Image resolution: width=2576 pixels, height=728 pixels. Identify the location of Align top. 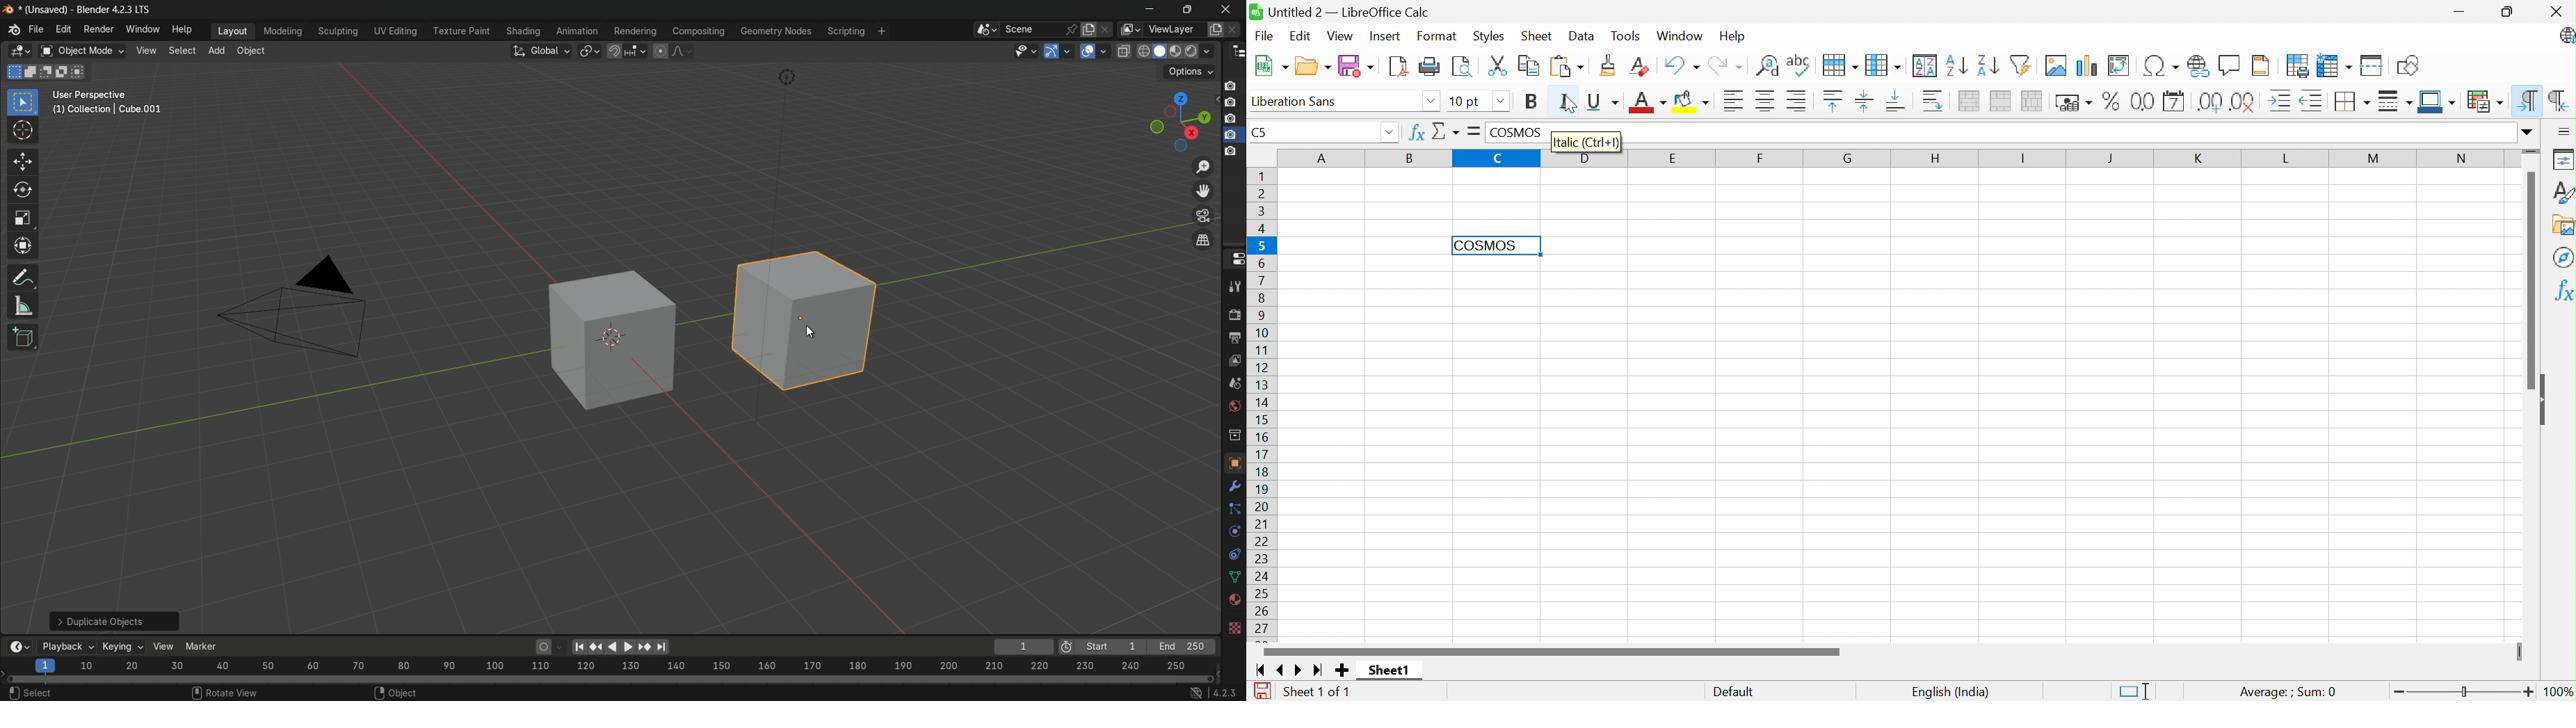
(1834, 102).